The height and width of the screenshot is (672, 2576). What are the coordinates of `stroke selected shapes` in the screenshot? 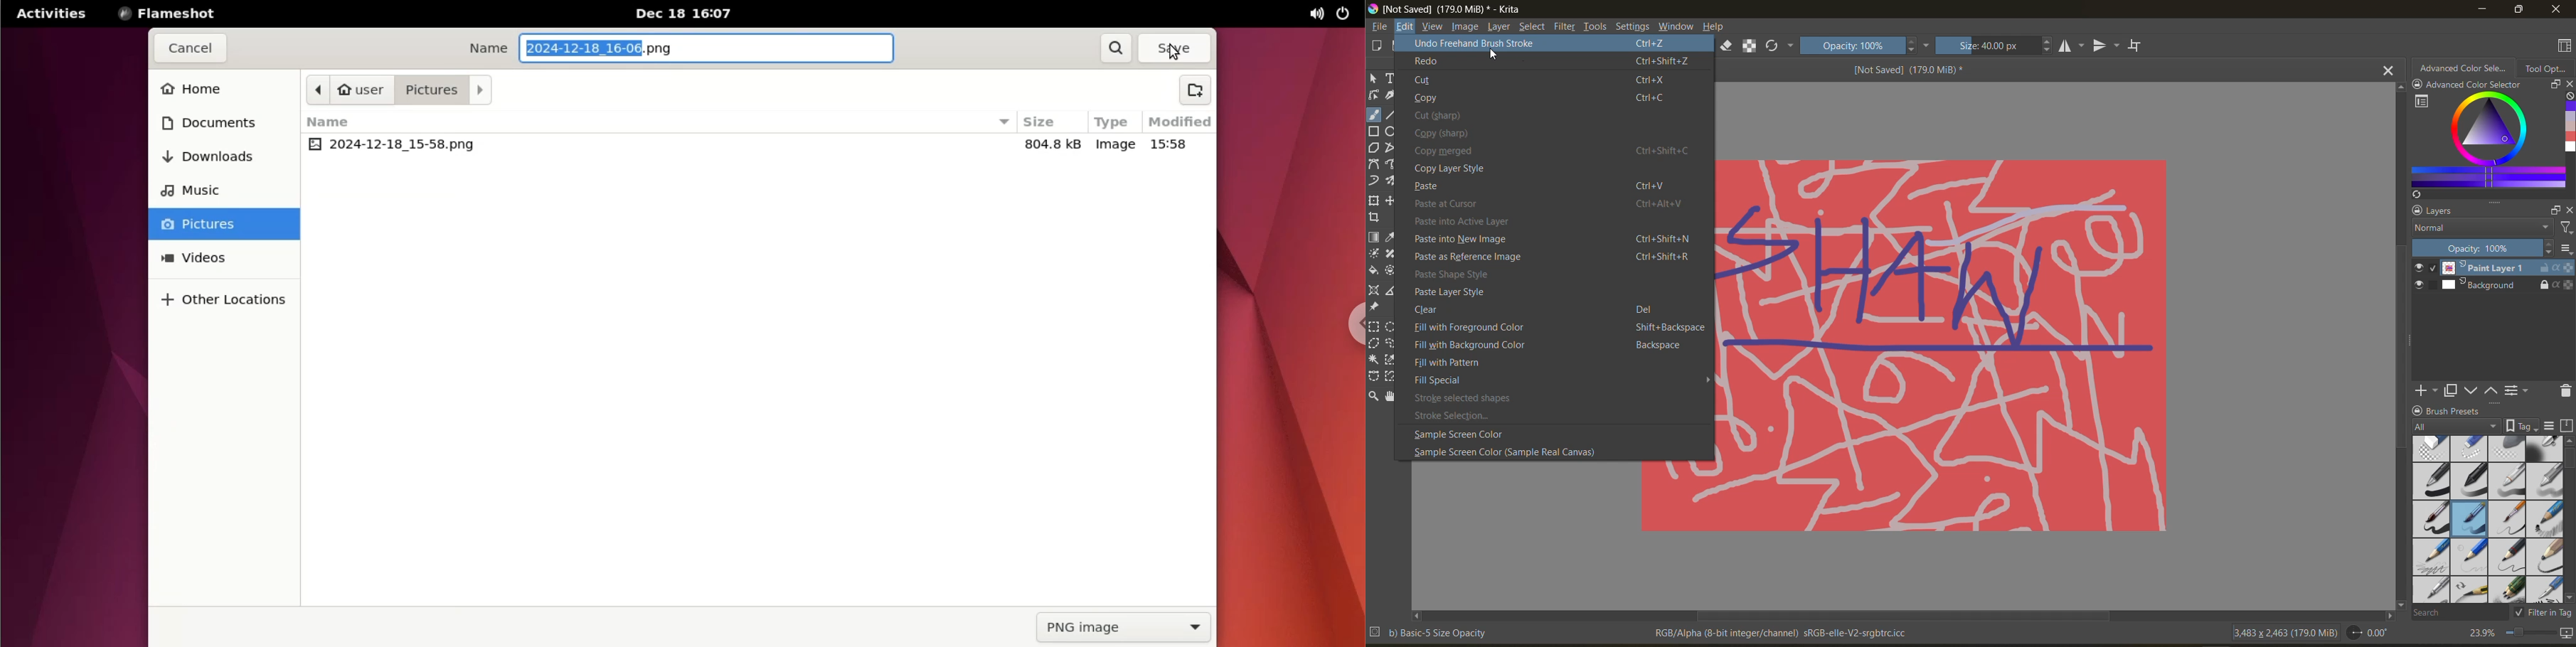 It's located at (1471, 396).